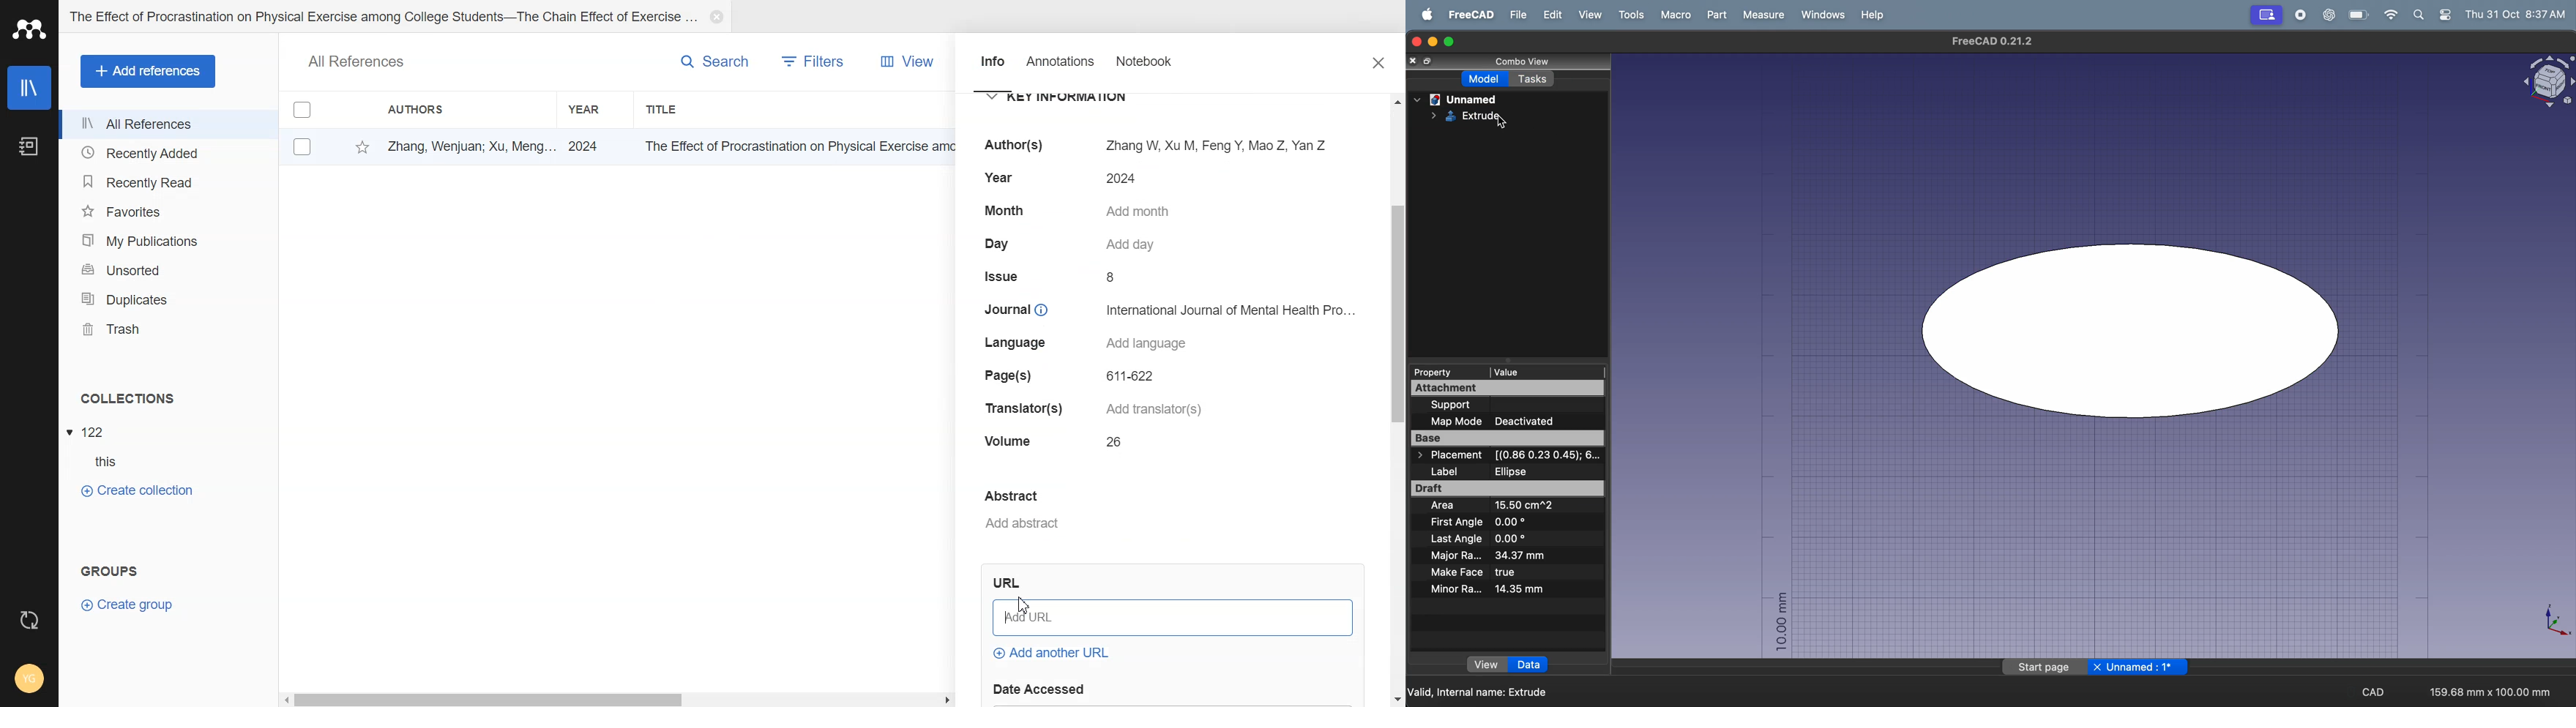 This screenshot has height=728, width=2576. Describe the element at coordinates (1538, 82) in the screenshot. I see `tasks` at that location.